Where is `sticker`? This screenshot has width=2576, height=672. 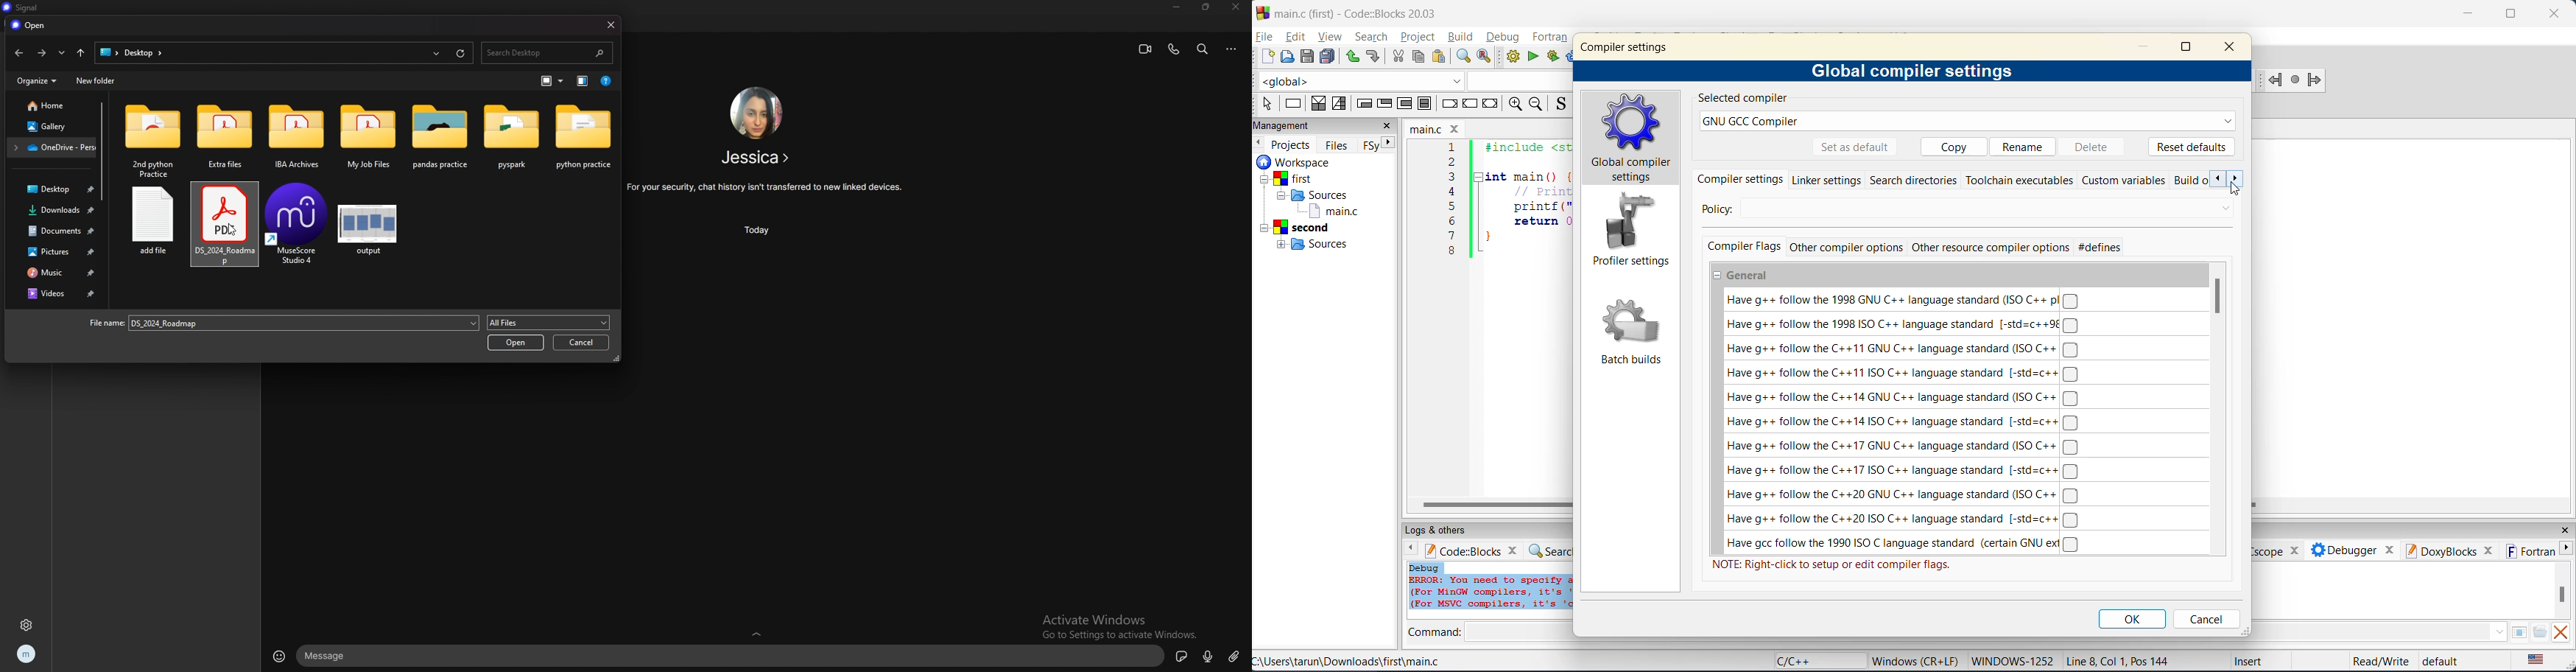
sticker is located at coordinates (1182, 655).